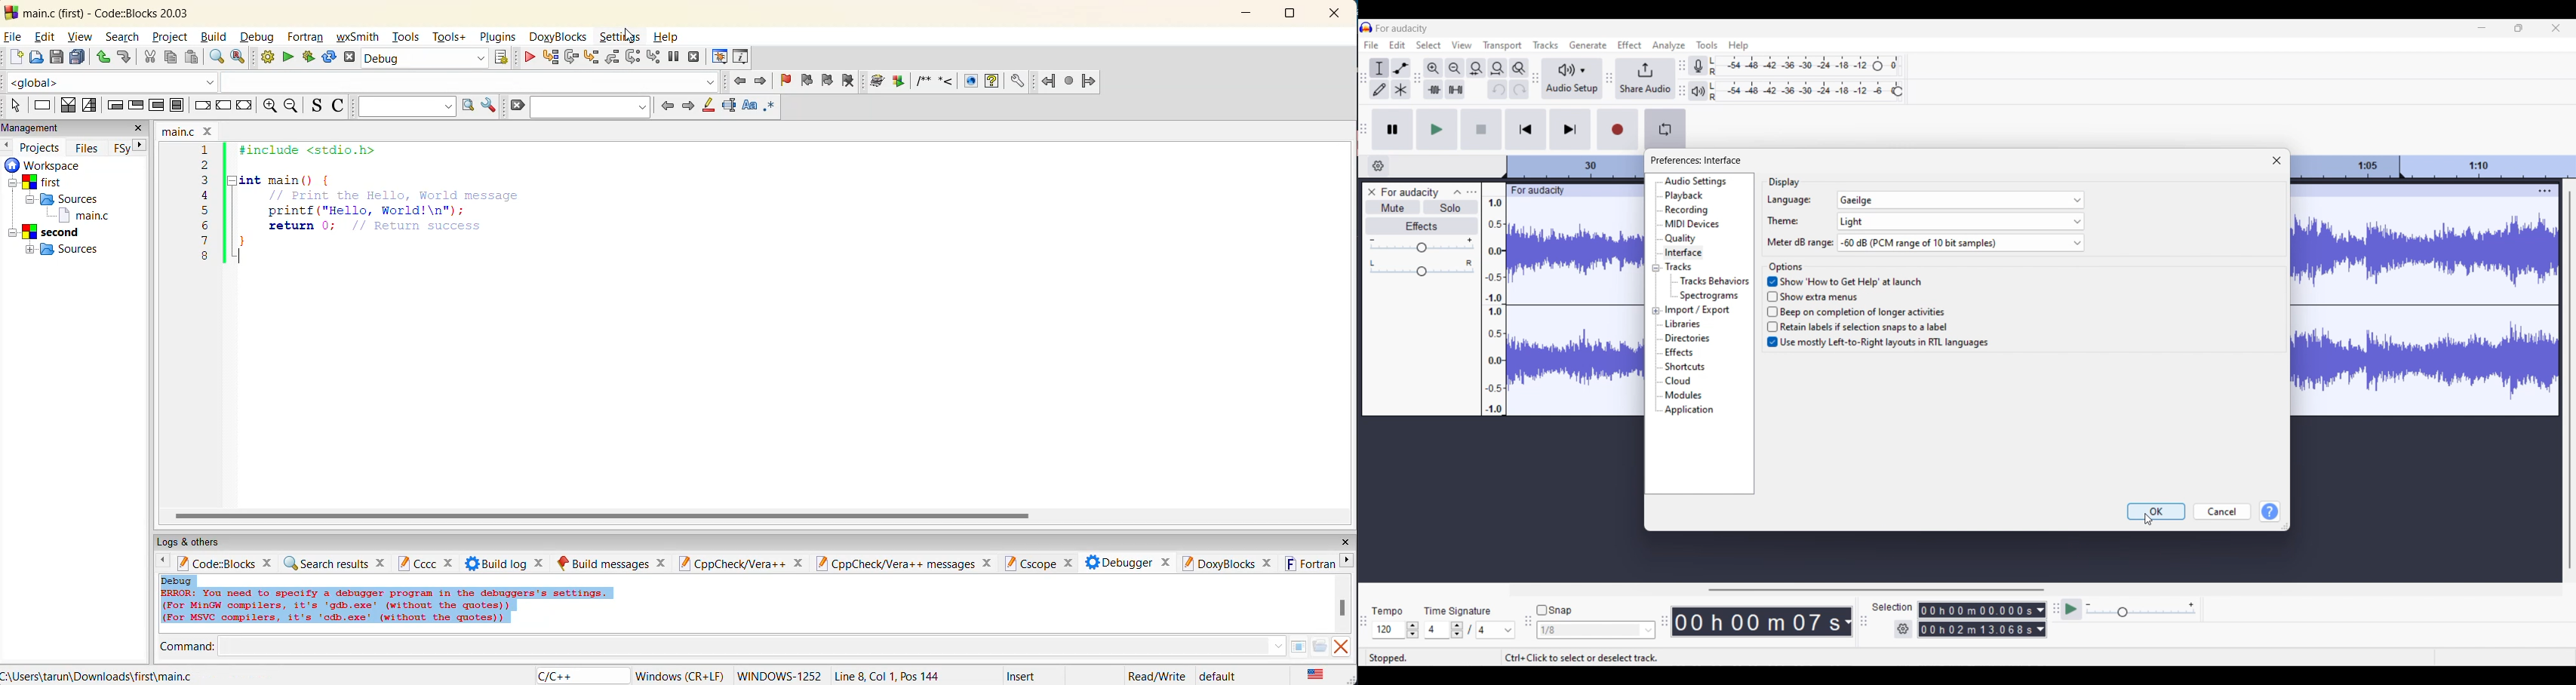 The height and width of the screenshot is (700, 2576). Describe the element at coordinates (1038, 562) in the screenshot. I see `cscope` at that location.